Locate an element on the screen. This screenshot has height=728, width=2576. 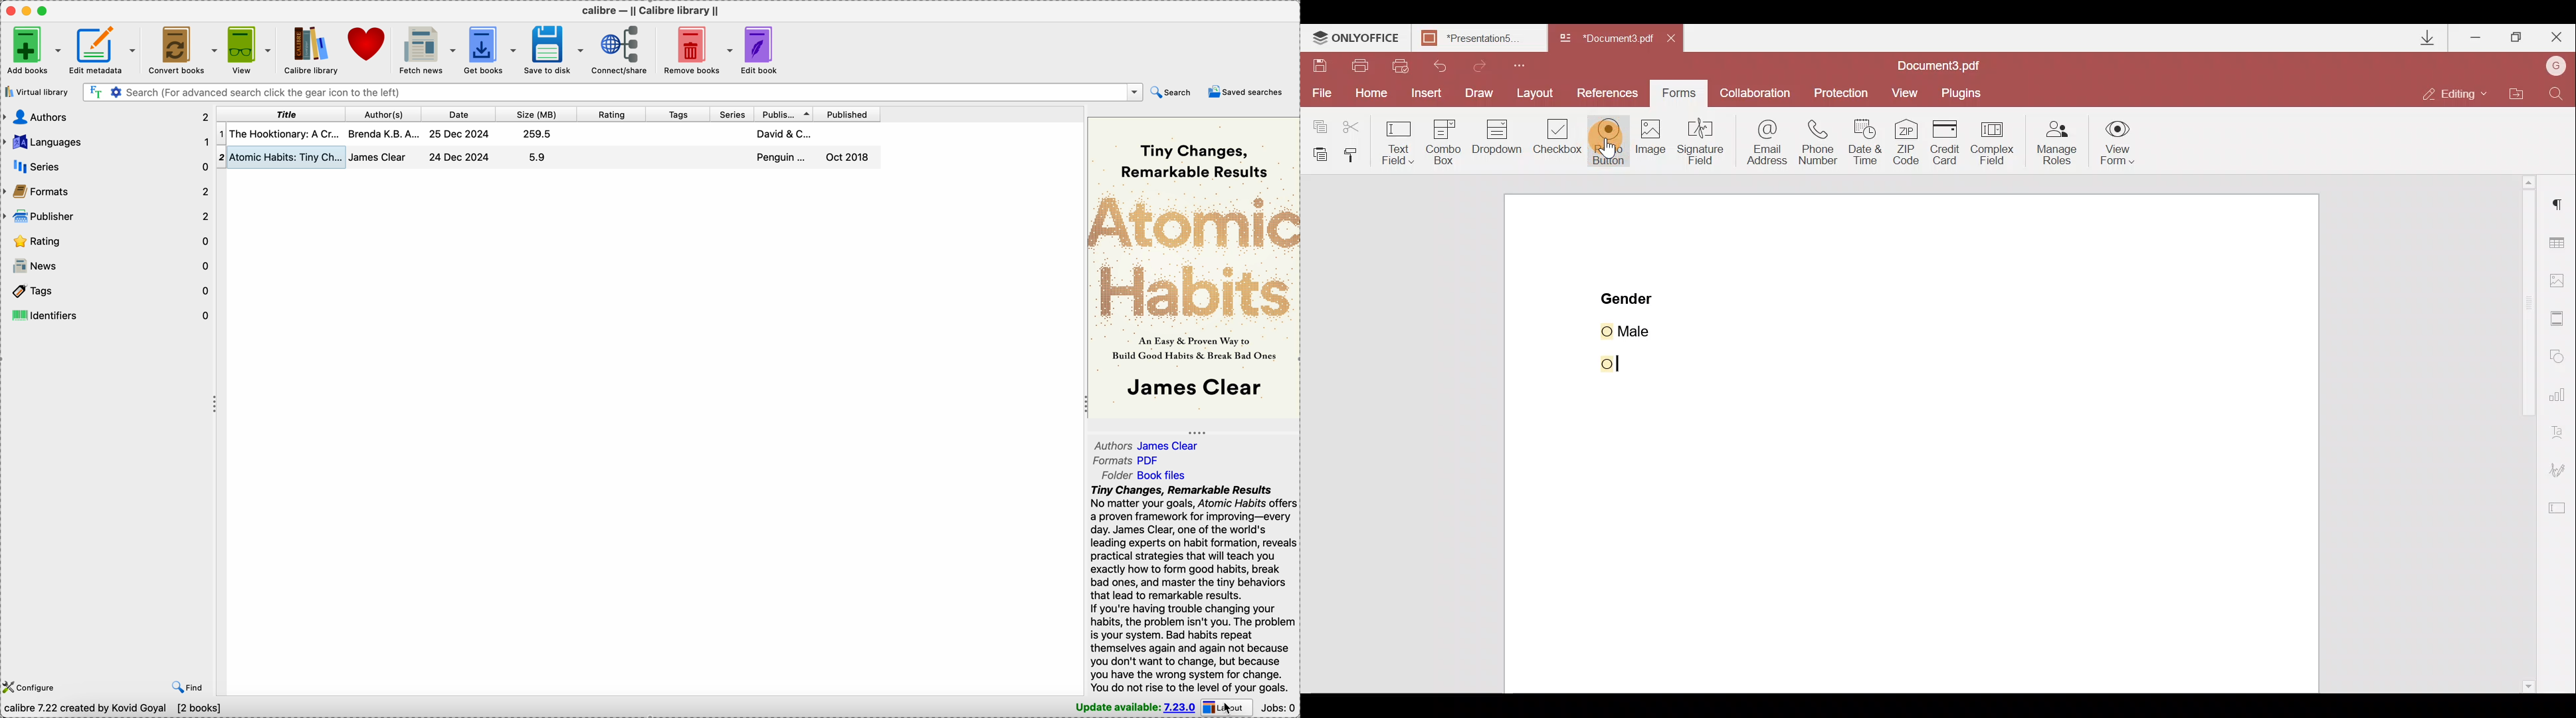
toggle expand/contract is located at coordinates (1086, 403).